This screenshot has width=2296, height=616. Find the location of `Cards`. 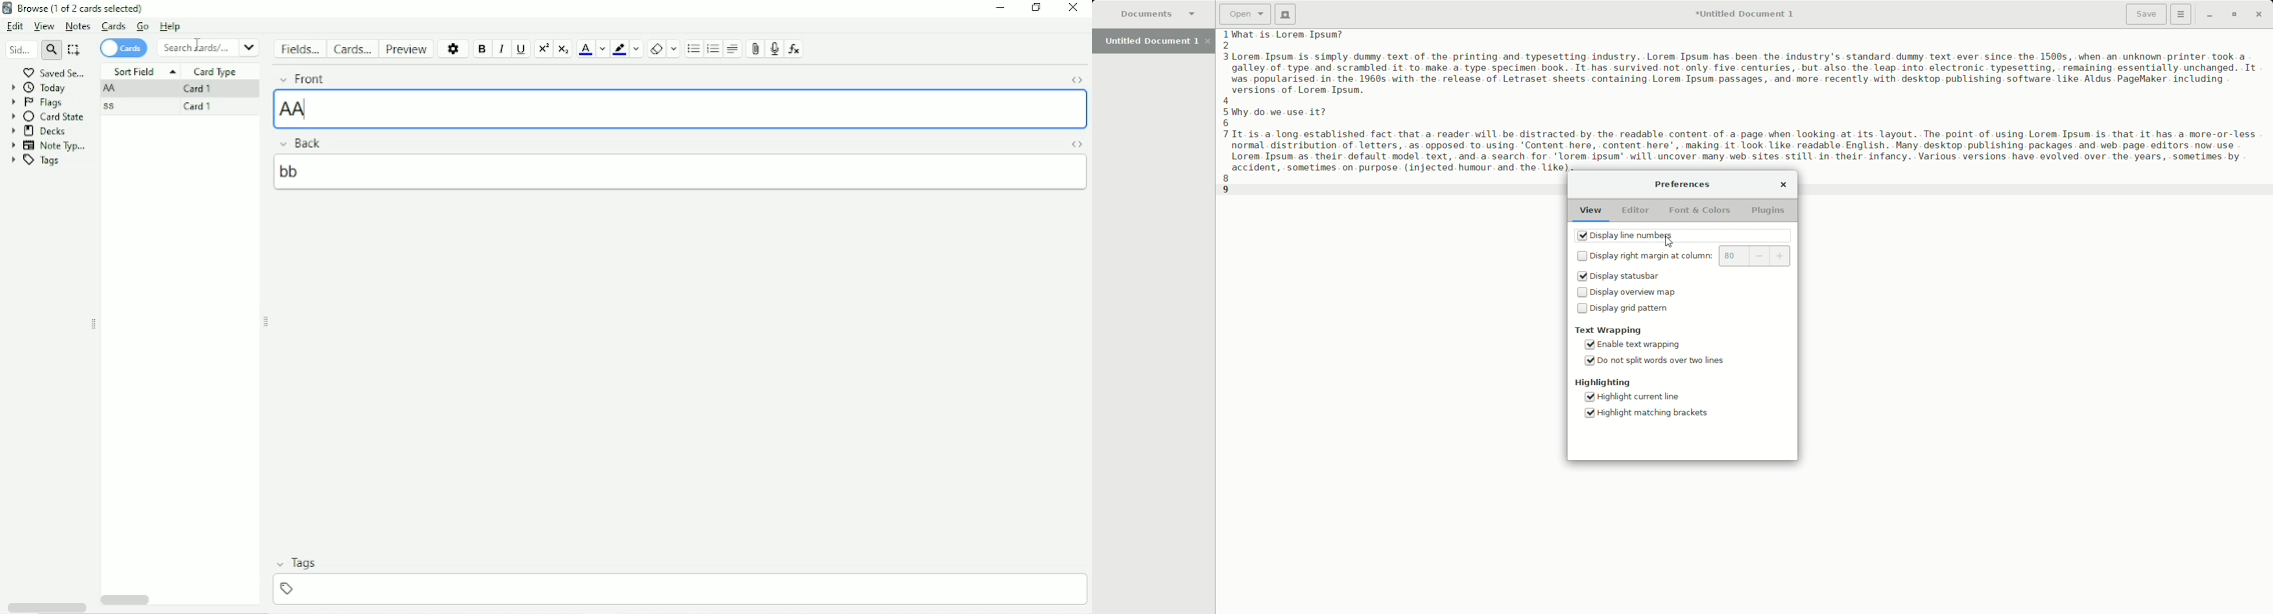

Cards is located at coordinates (124, 48).